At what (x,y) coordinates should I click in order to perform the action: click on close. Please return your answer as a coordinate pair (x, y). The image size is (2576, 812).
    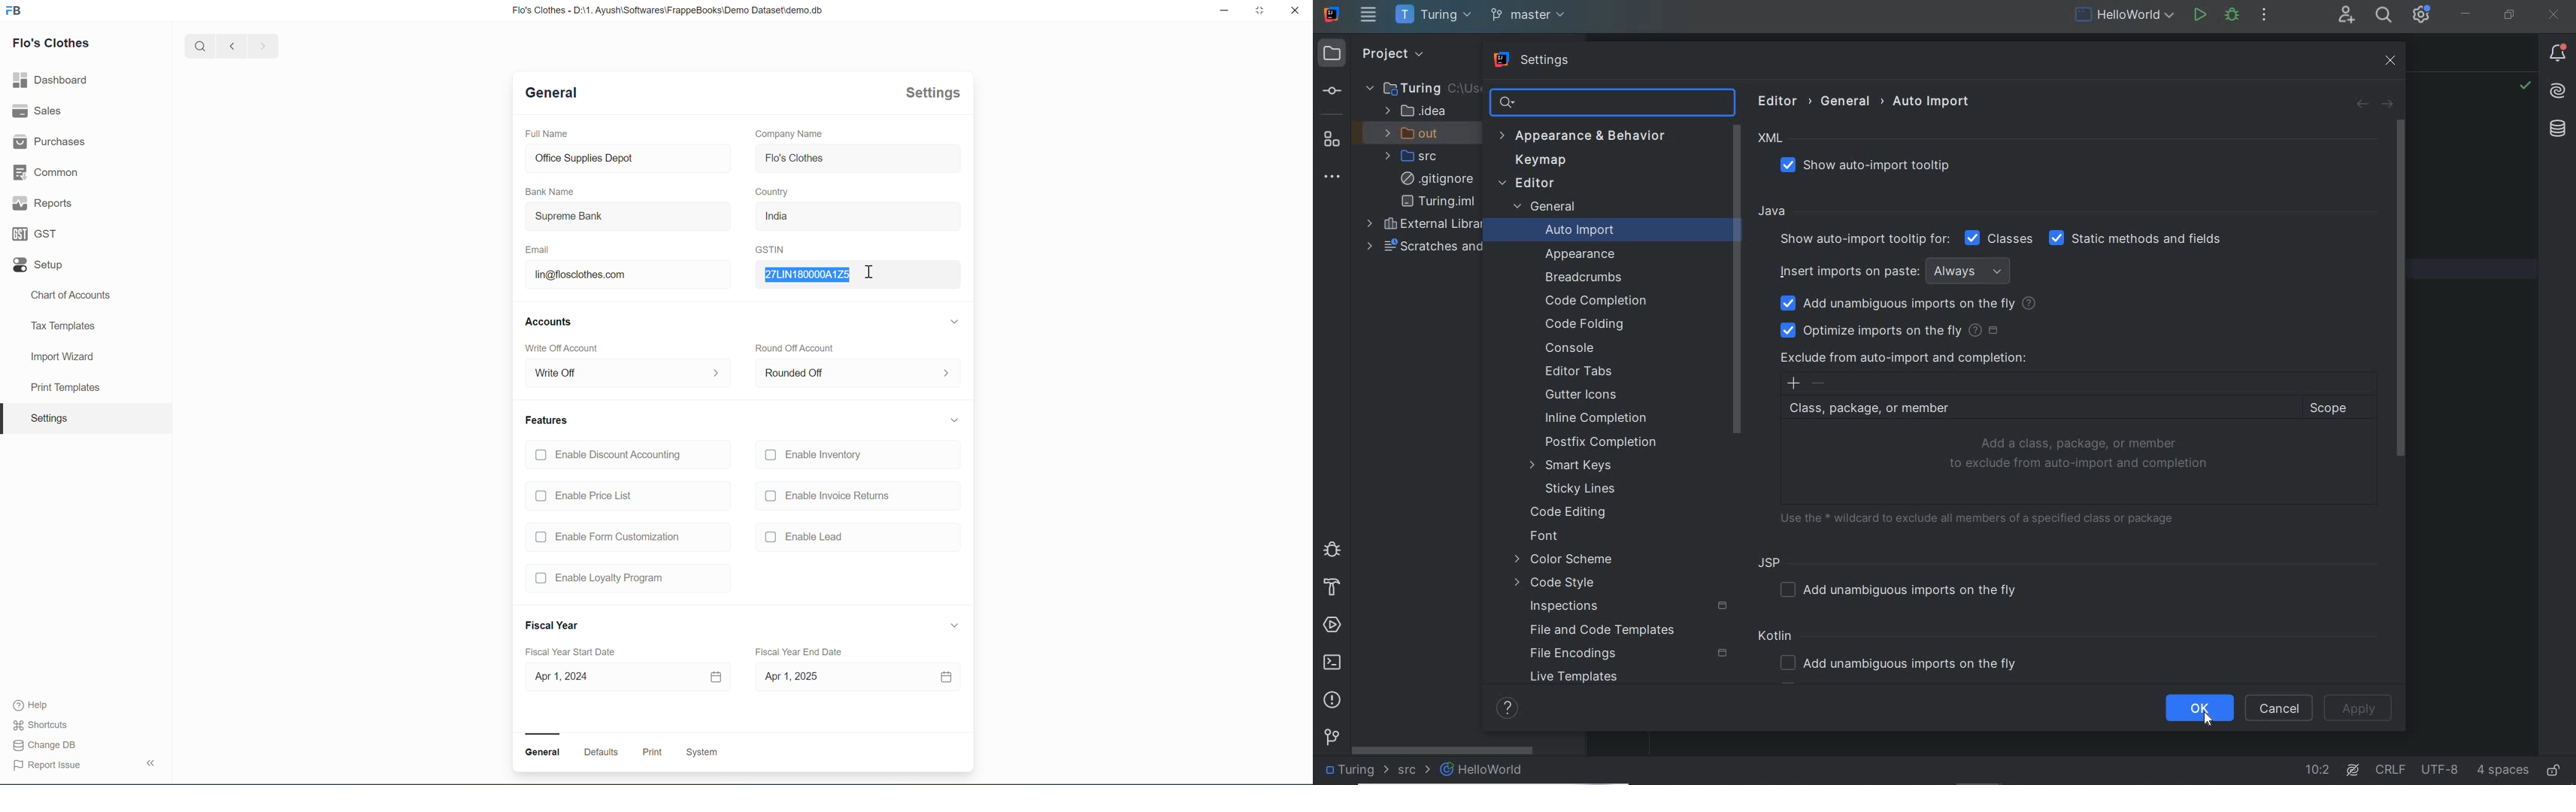
    Looking at the image, I should click on (2393, 61).